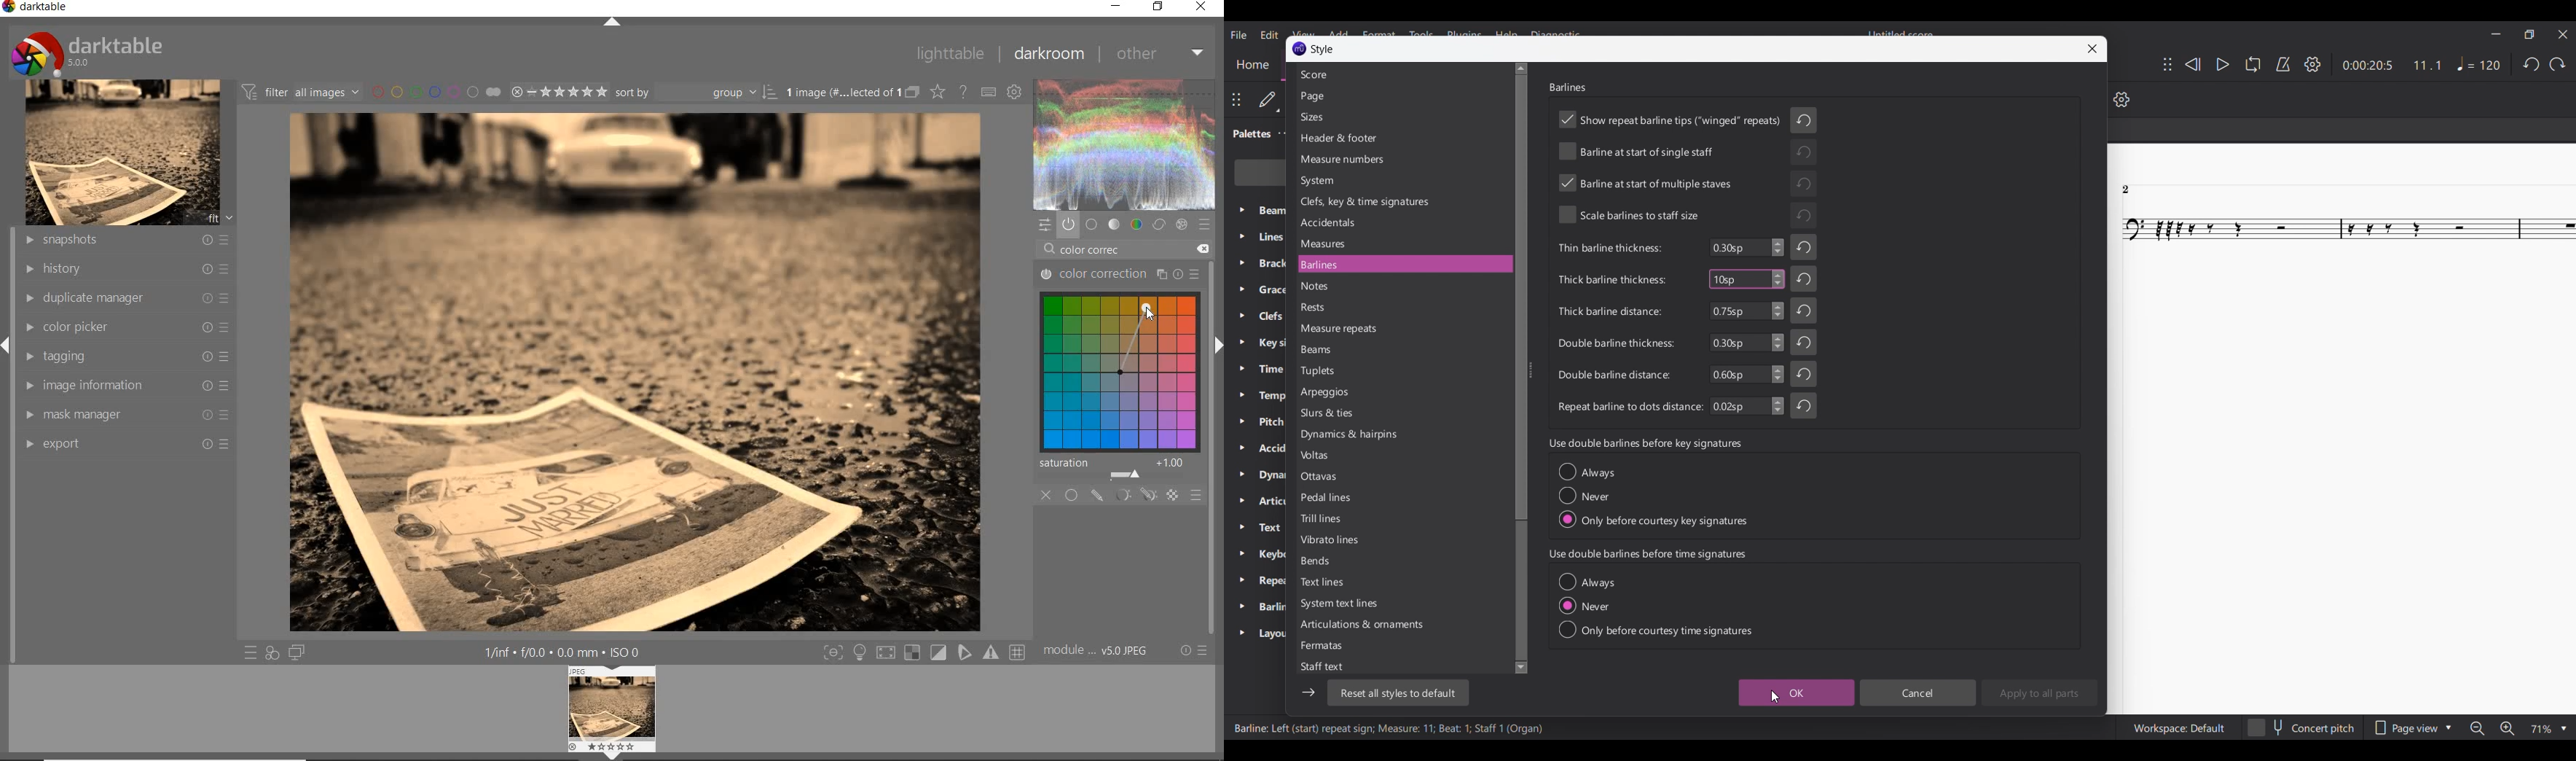  What do you see at coordinates (2122, 99) in the screenshot?
I see `Settings` at bounding box center [2122, 99].